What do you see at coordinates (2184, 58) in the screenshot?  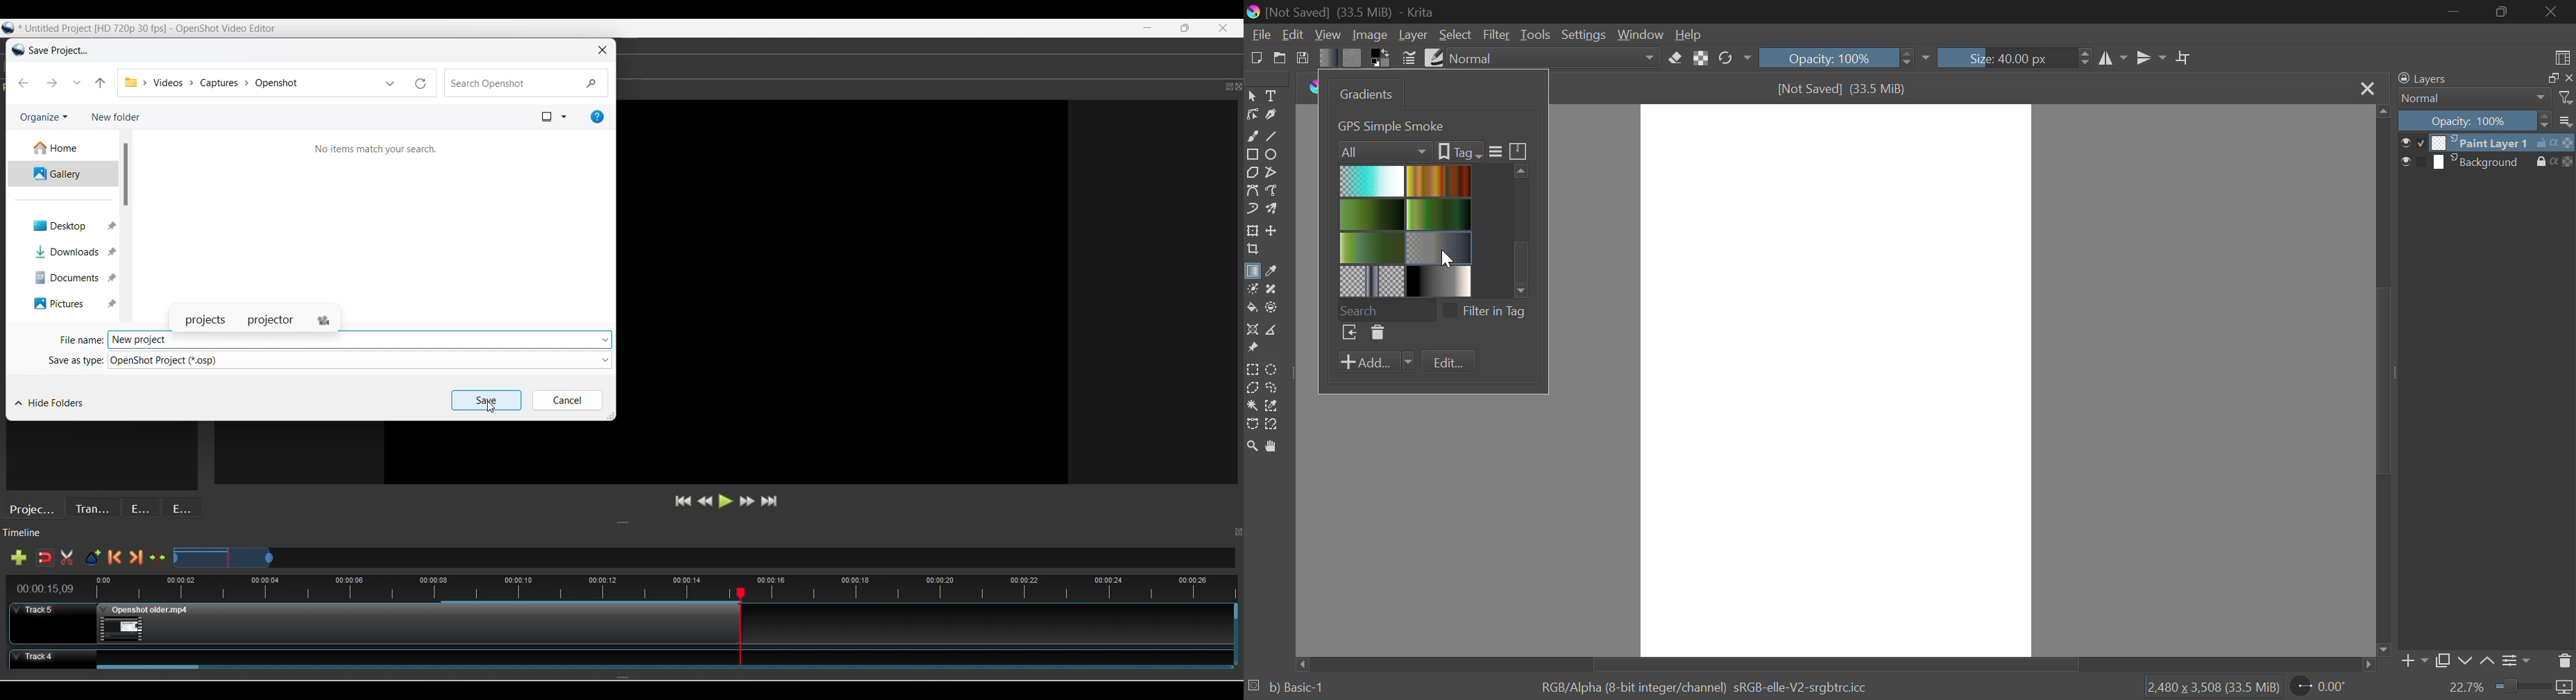 I see `Crop` at bounding box center [2184, 58].